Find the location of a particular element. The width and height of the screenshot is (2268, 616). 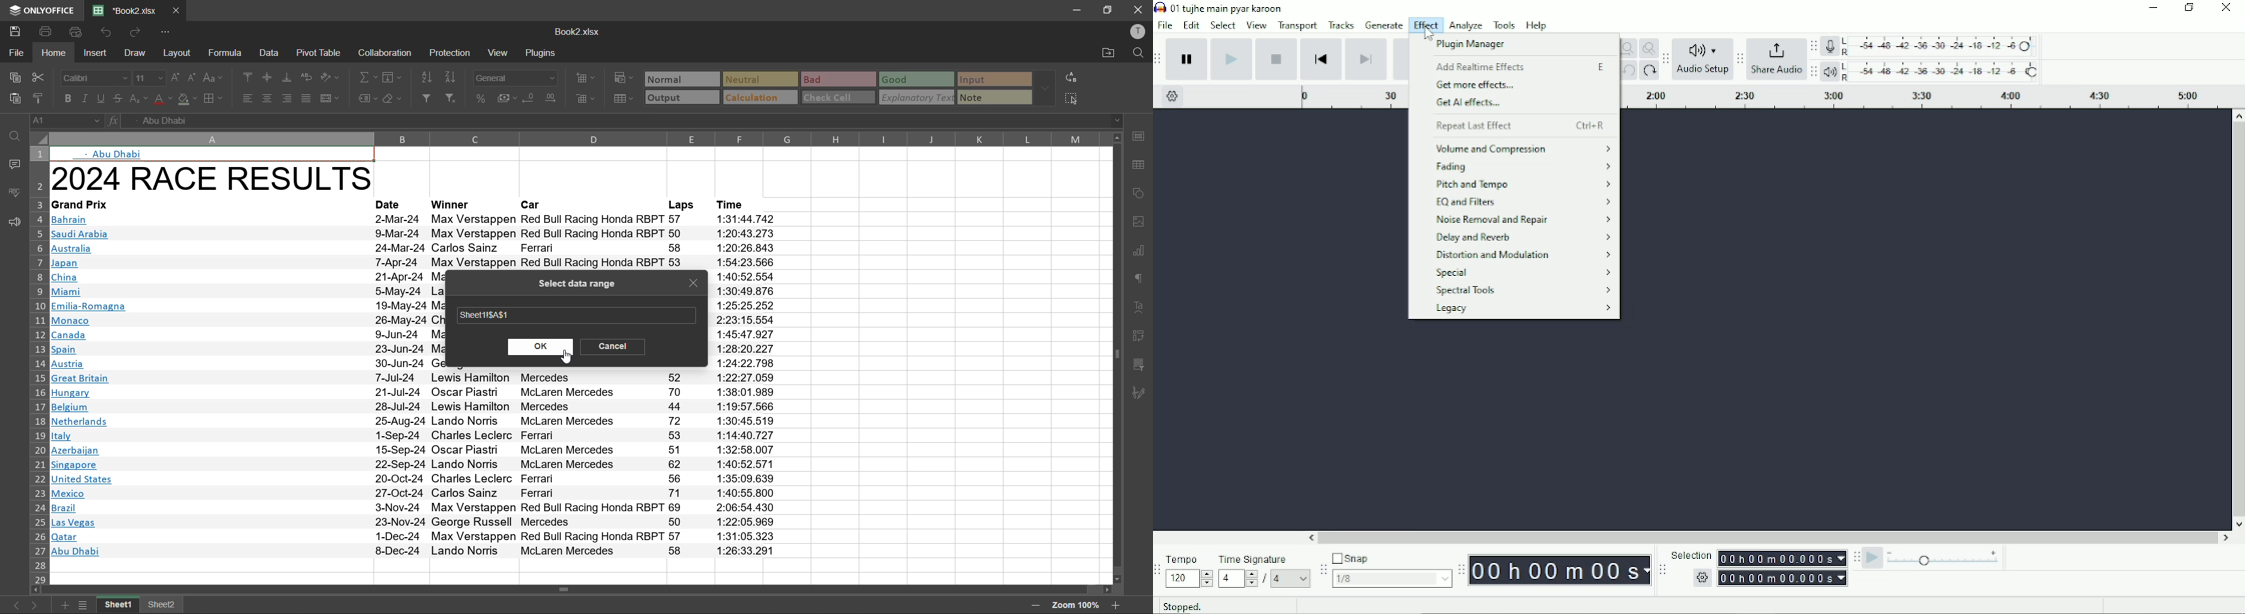

Plugin Manager is located at coordinates (1483, 45).